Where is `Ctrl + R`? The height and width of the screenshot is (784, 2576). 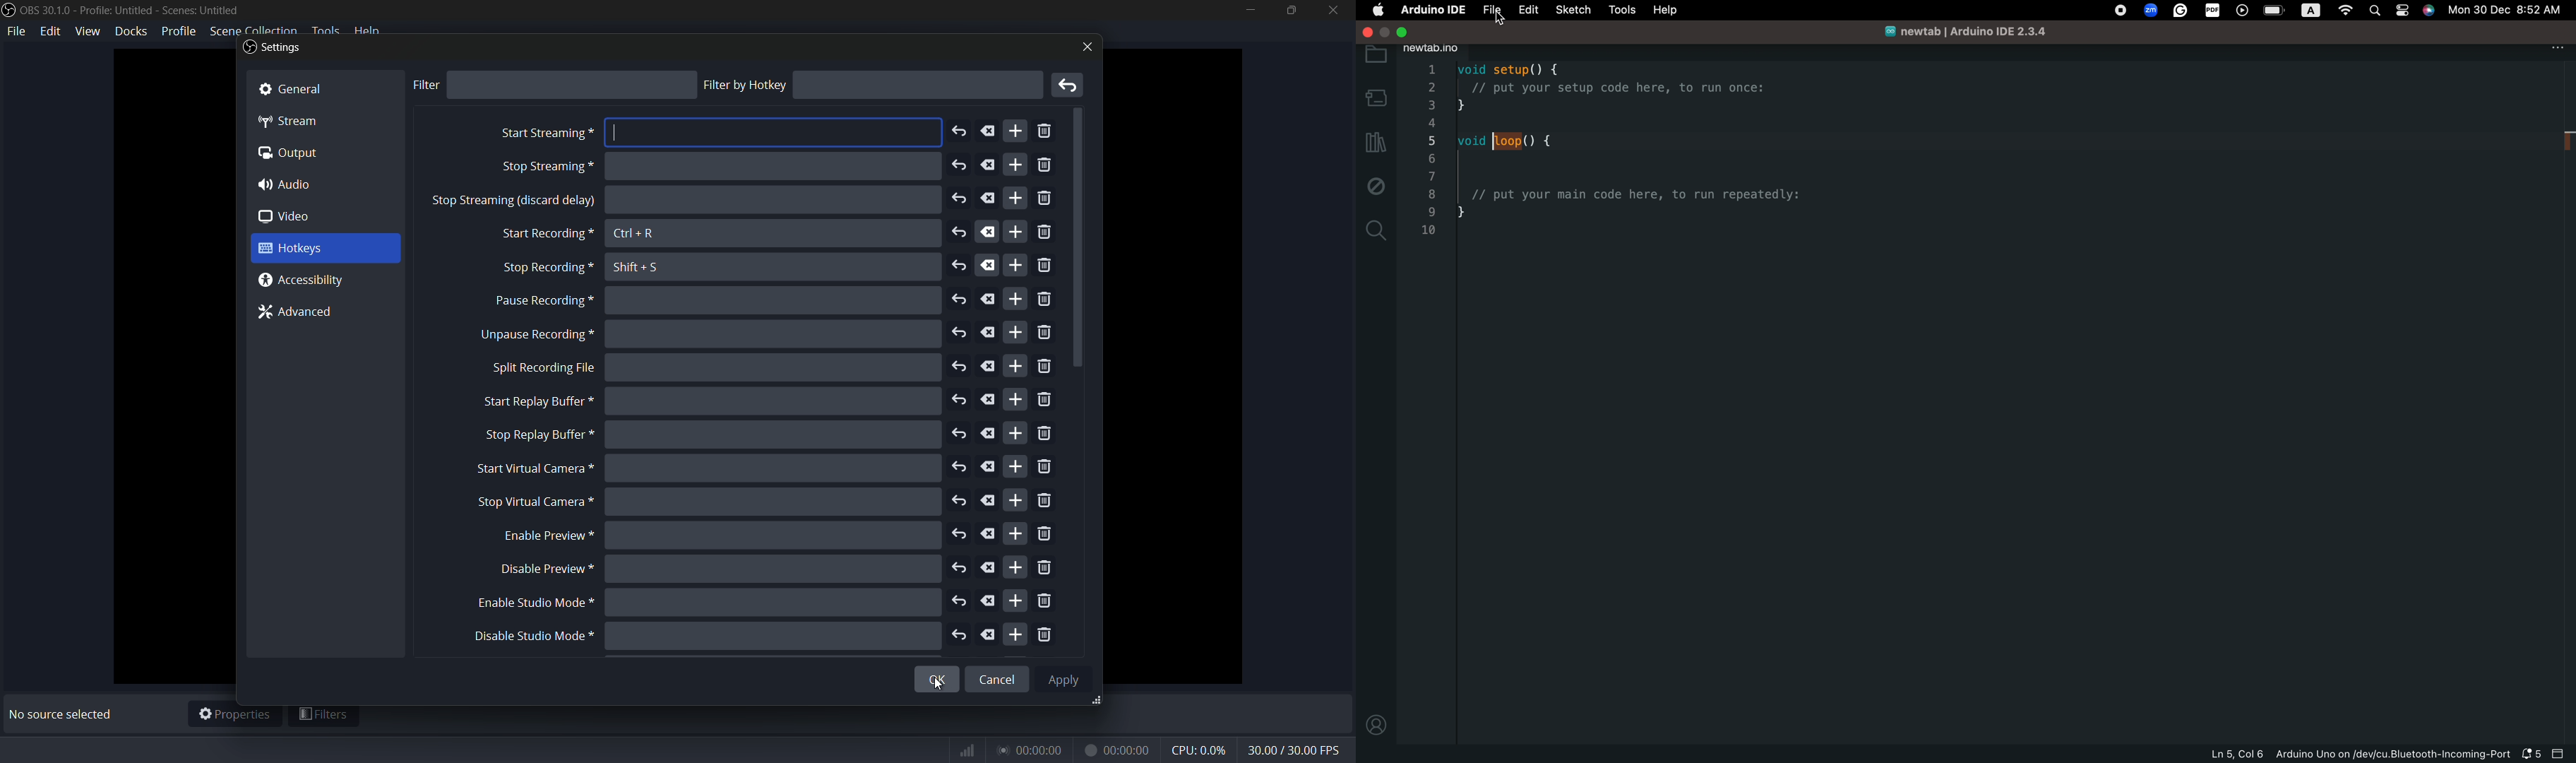 Ctrl + R is located at coordinates (636, 235).